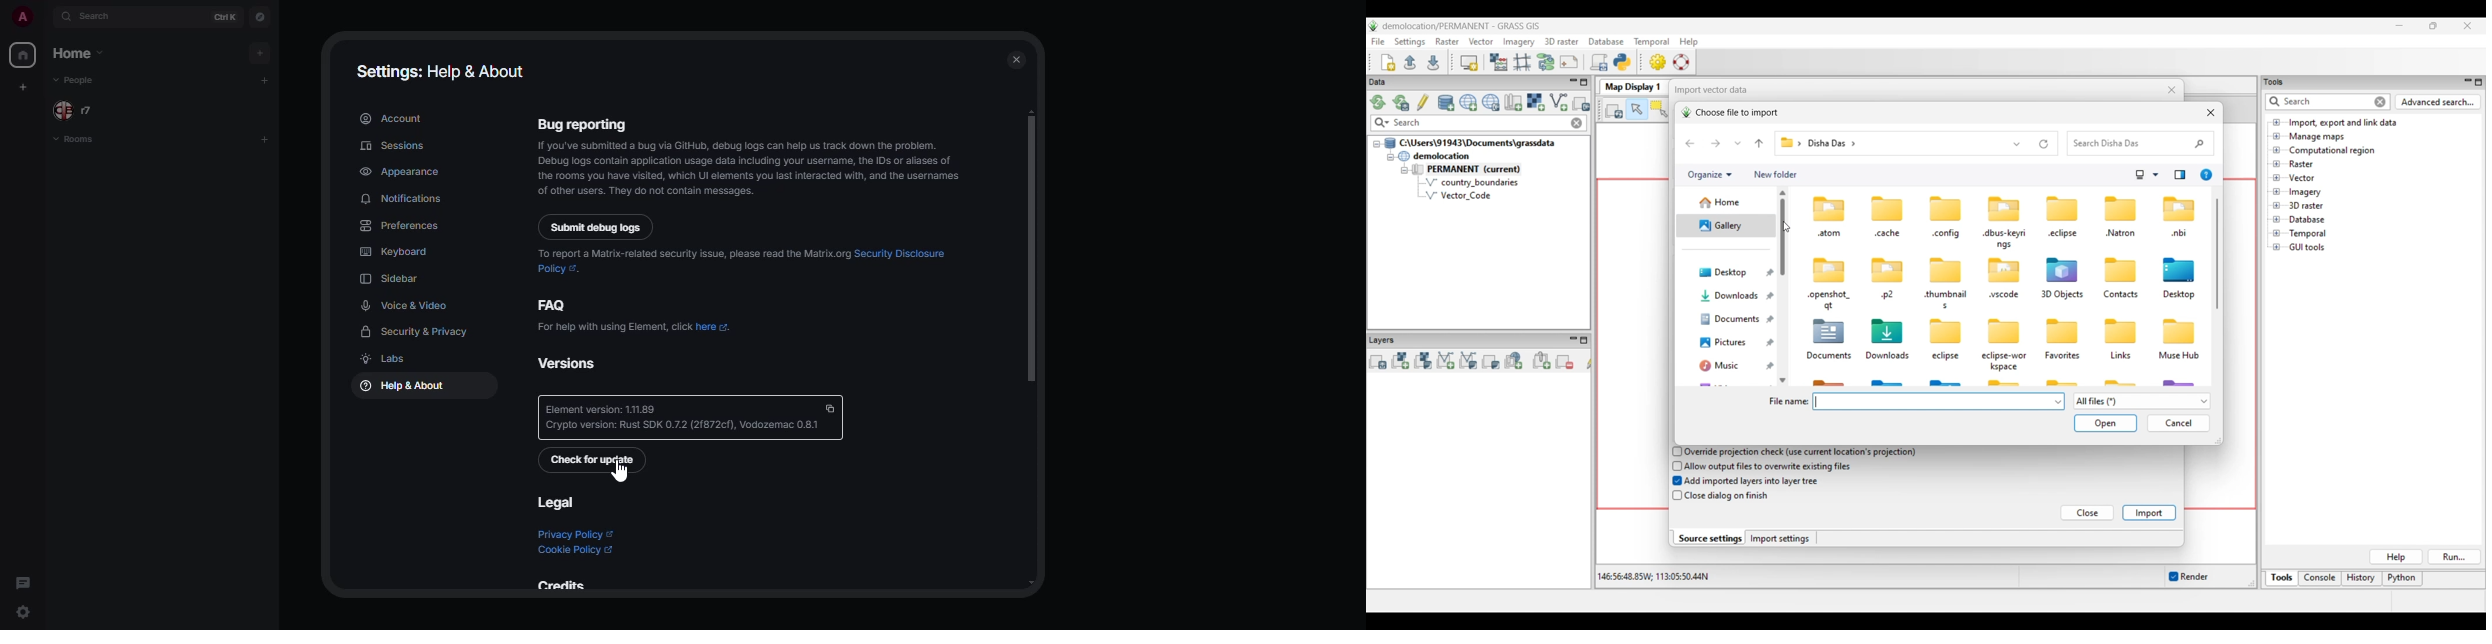  What do you see at coordinates (402, 171) in the screenshot?
I see `appearance` at bounding box center [402, 171].